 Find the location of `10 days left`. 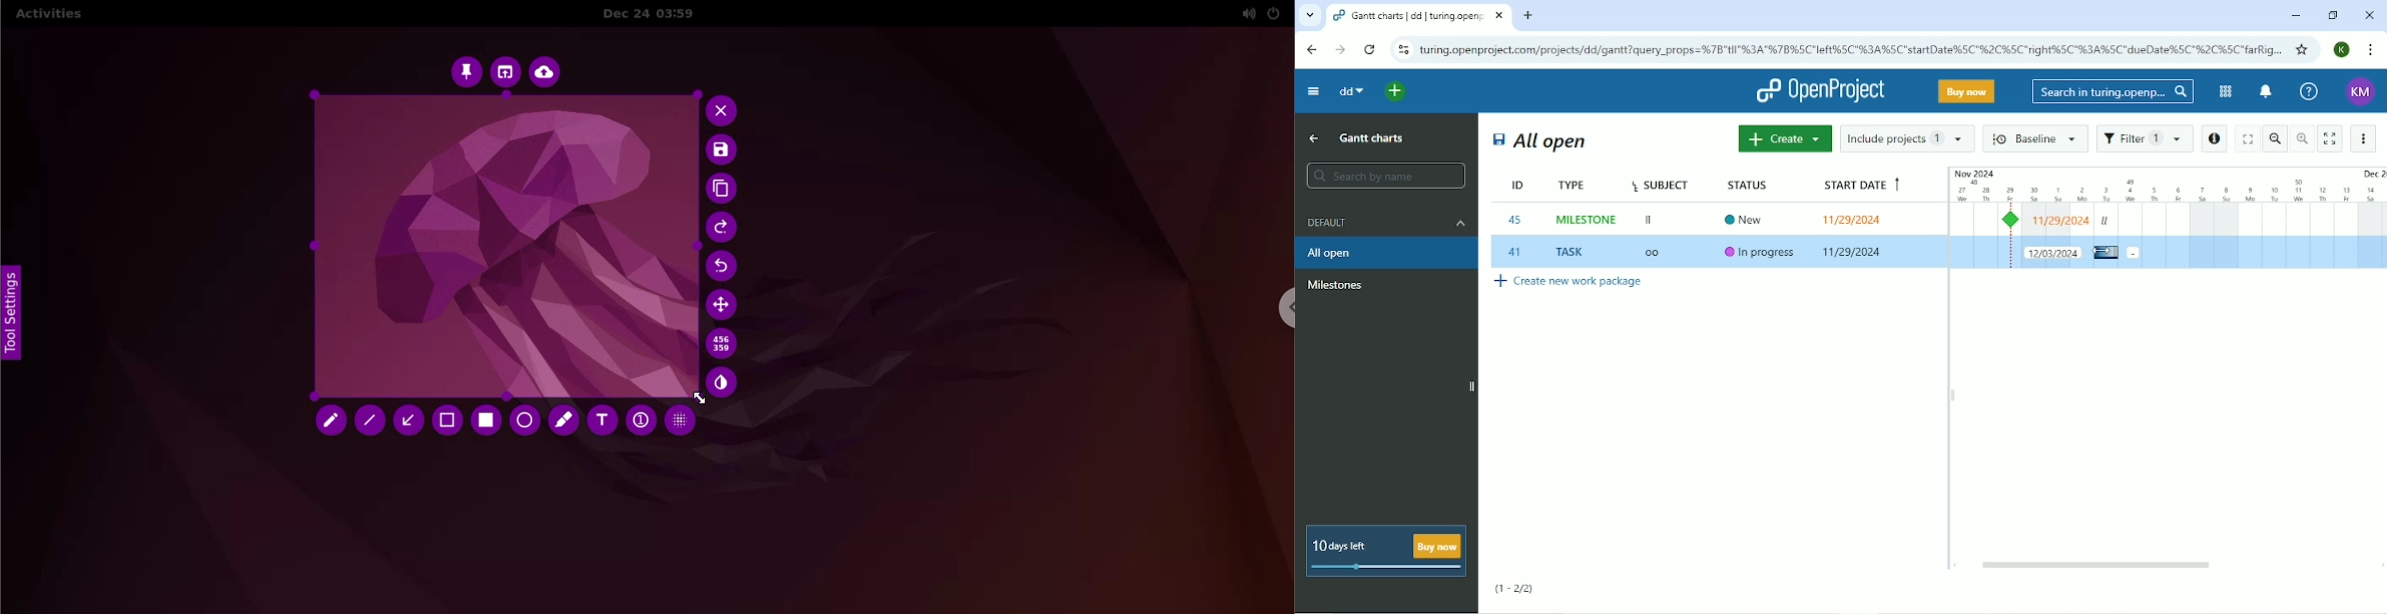

10 days left is located at coordinates (1384, 551).